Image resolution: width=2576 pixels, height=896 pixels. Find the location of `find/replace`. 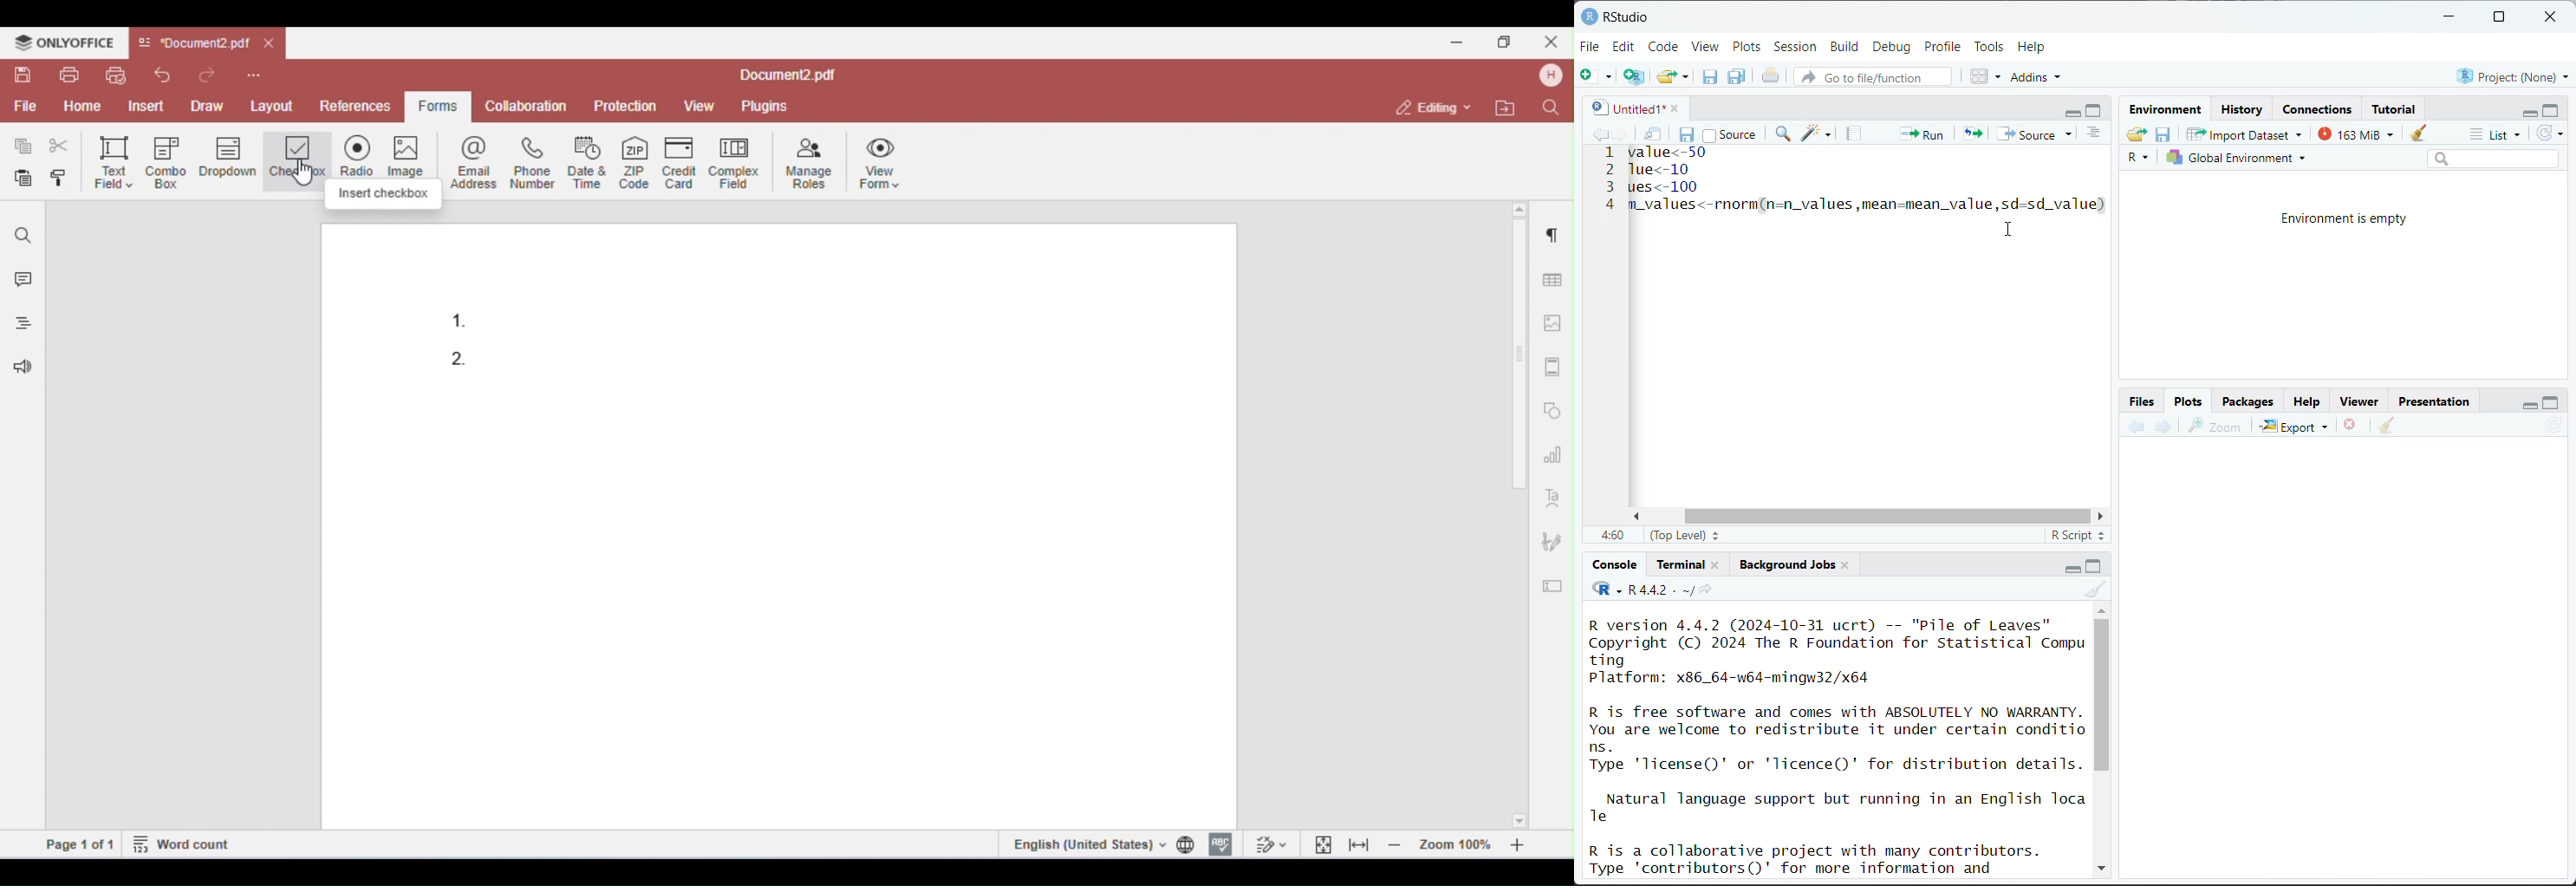

find/replace is located at coordinates (1785, 135).